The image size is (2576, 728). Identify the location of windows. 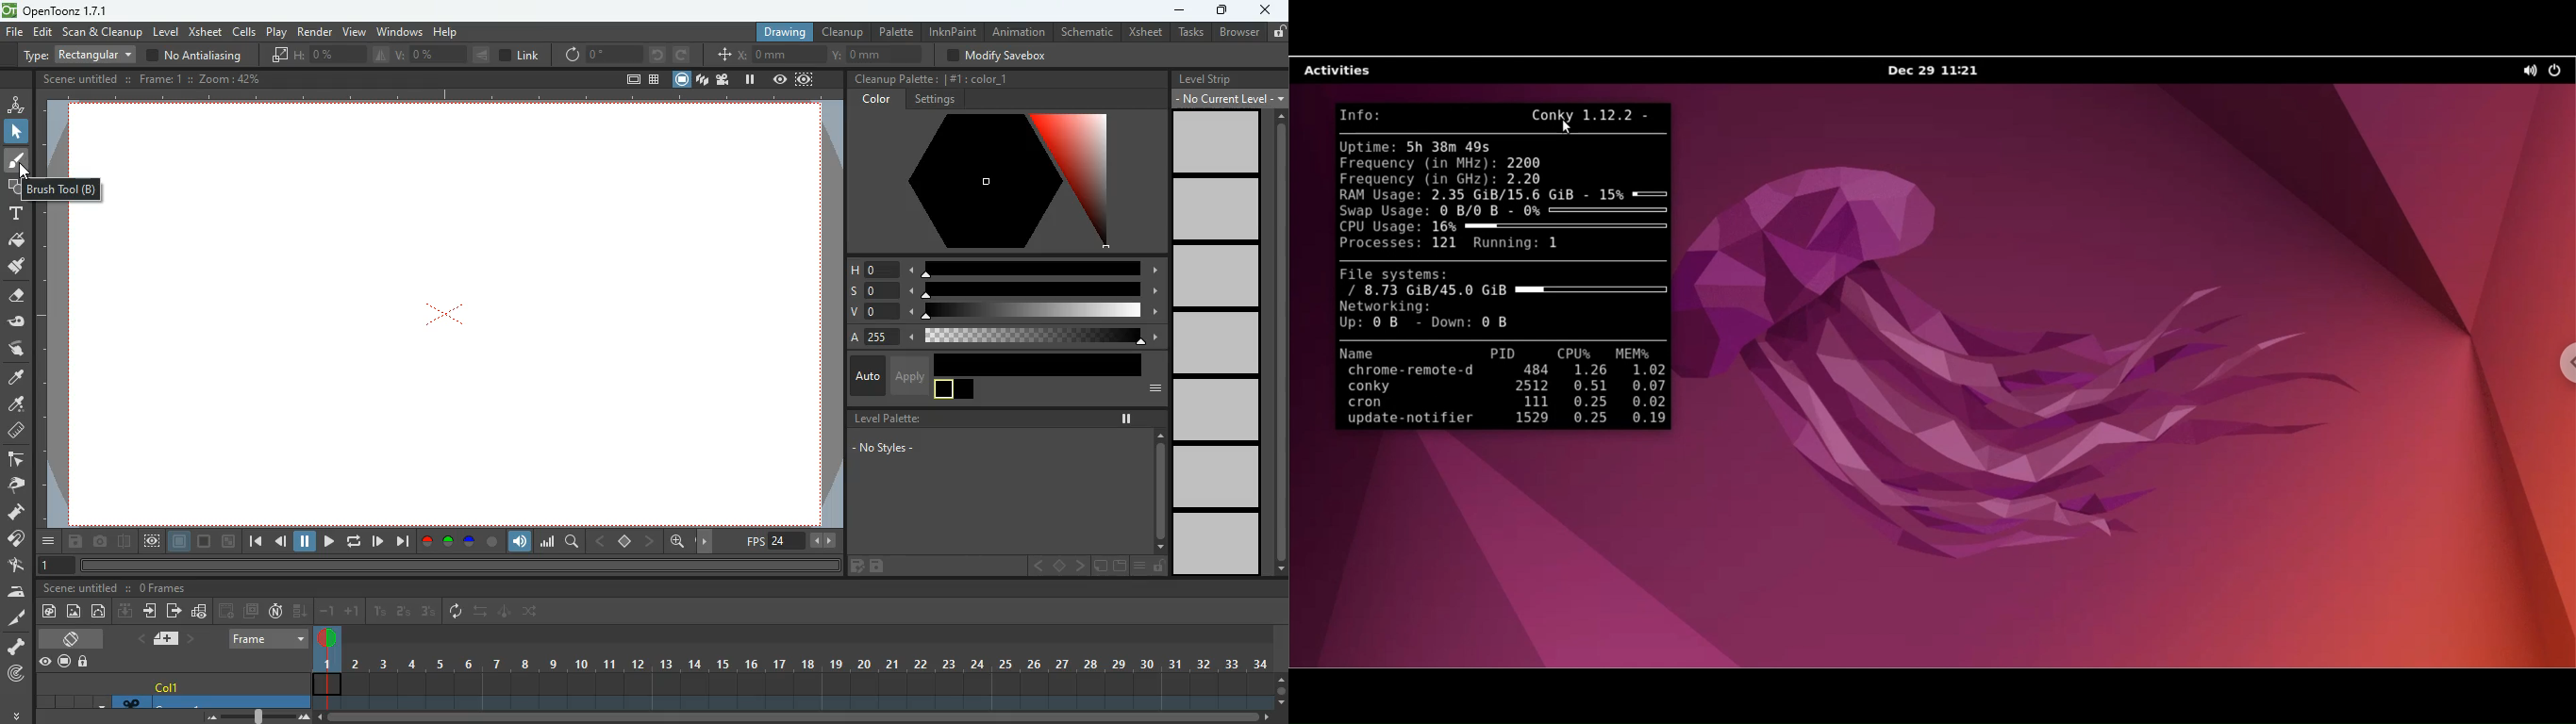
(399, 29).